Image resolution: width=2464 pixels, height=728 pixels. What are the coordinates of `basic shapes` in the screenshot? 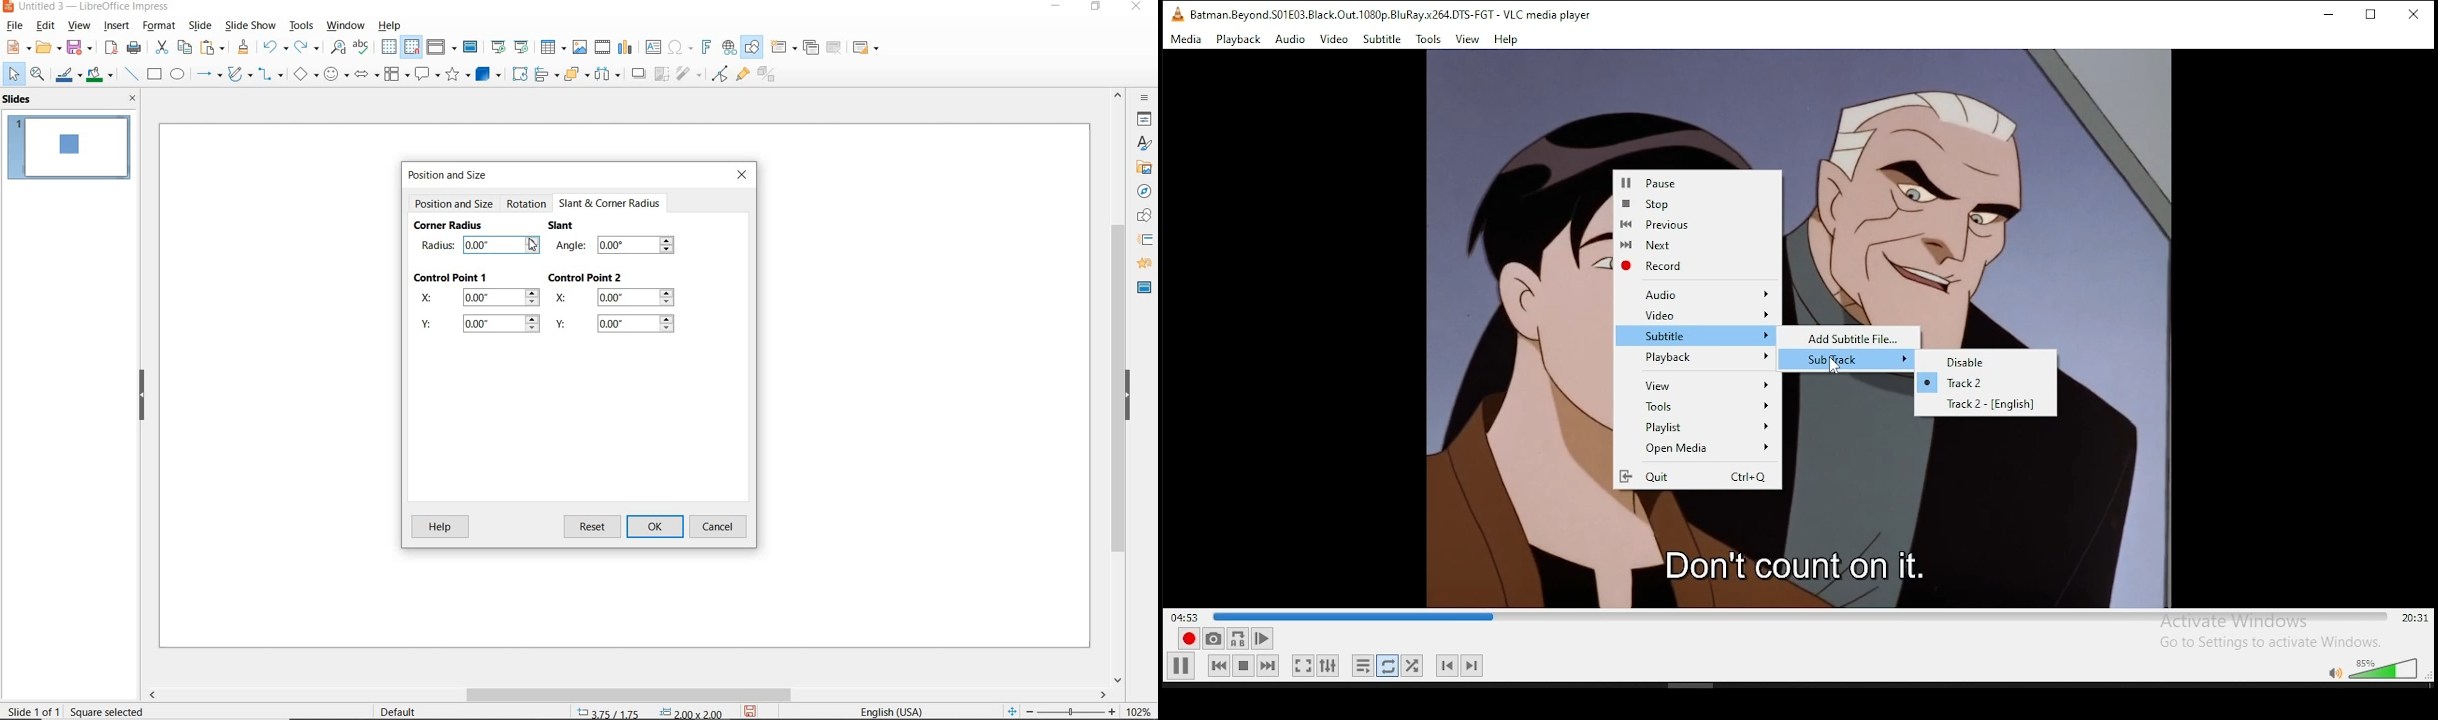 It's located at (304, 74).